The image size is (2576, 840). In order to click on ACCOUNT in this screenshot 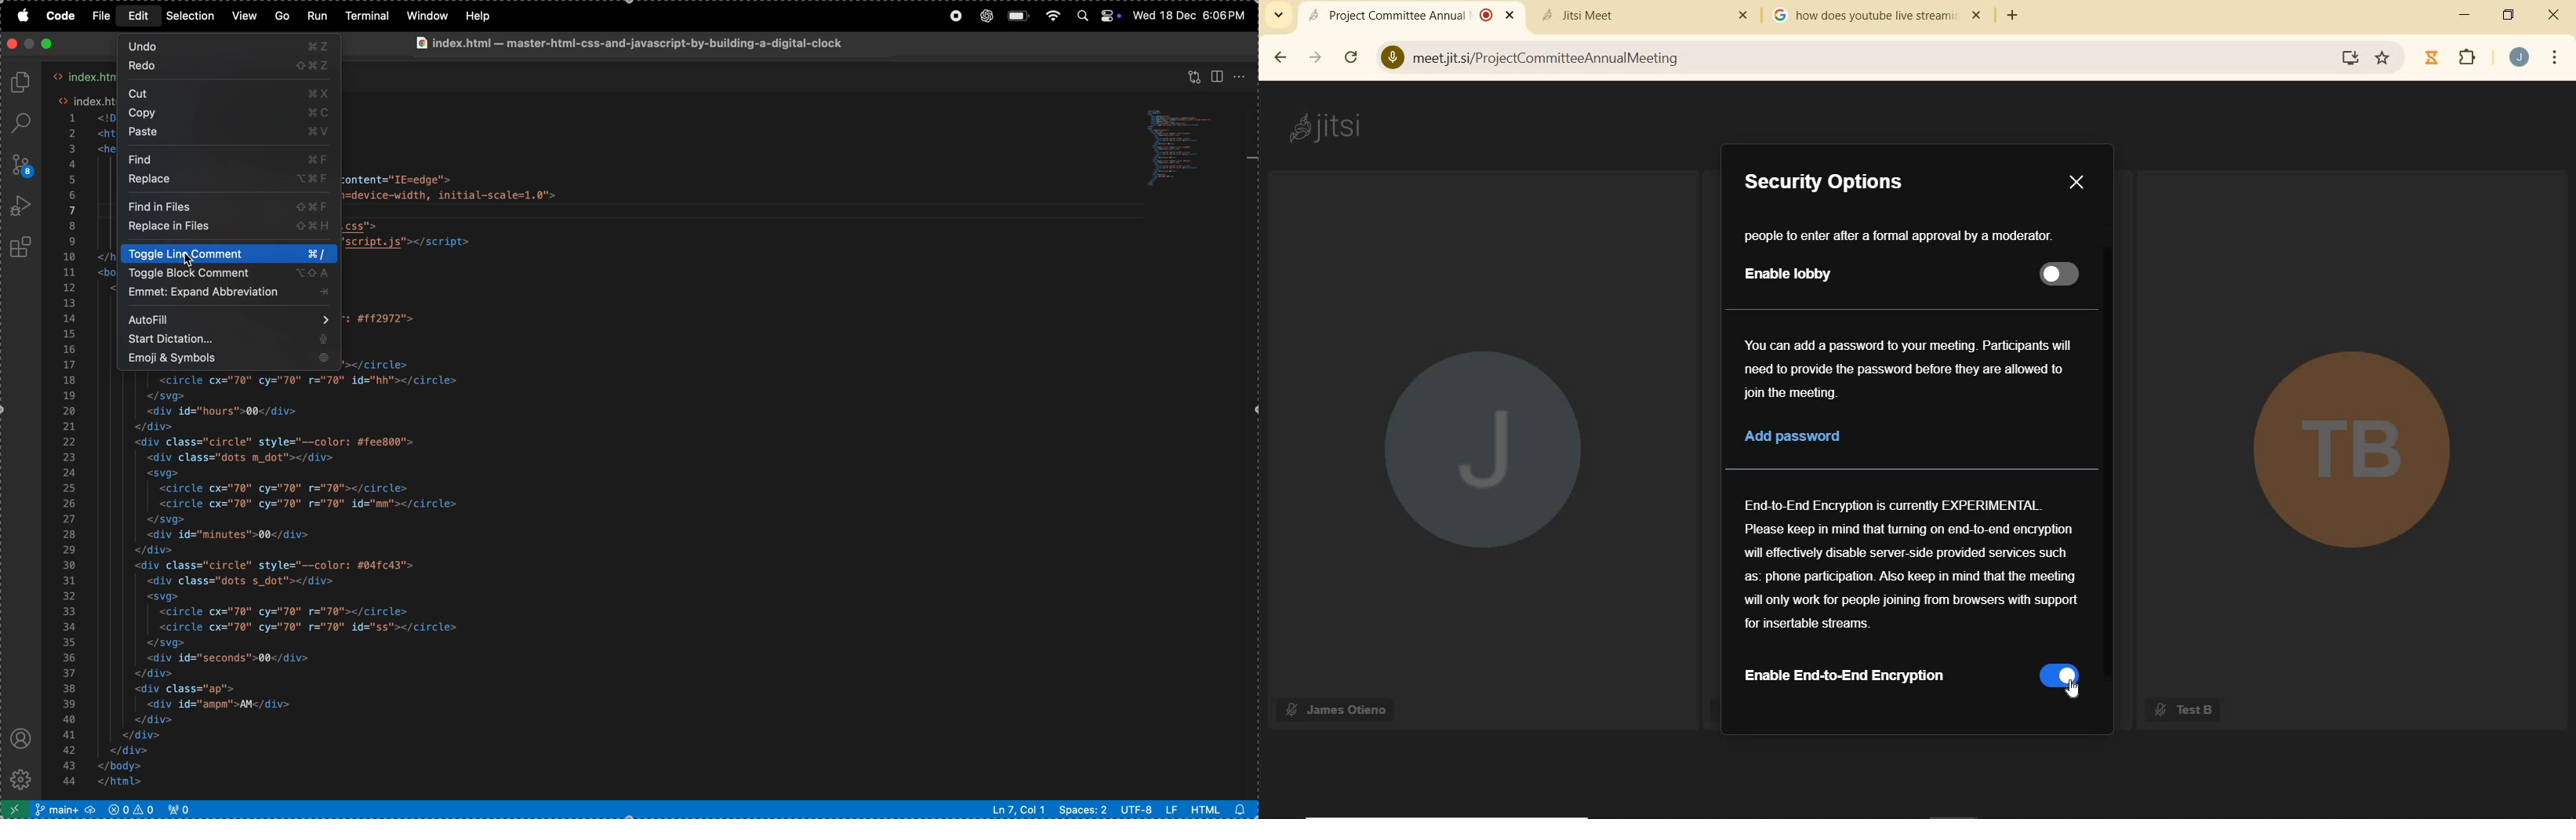, I will do `click(2519, 56)`.